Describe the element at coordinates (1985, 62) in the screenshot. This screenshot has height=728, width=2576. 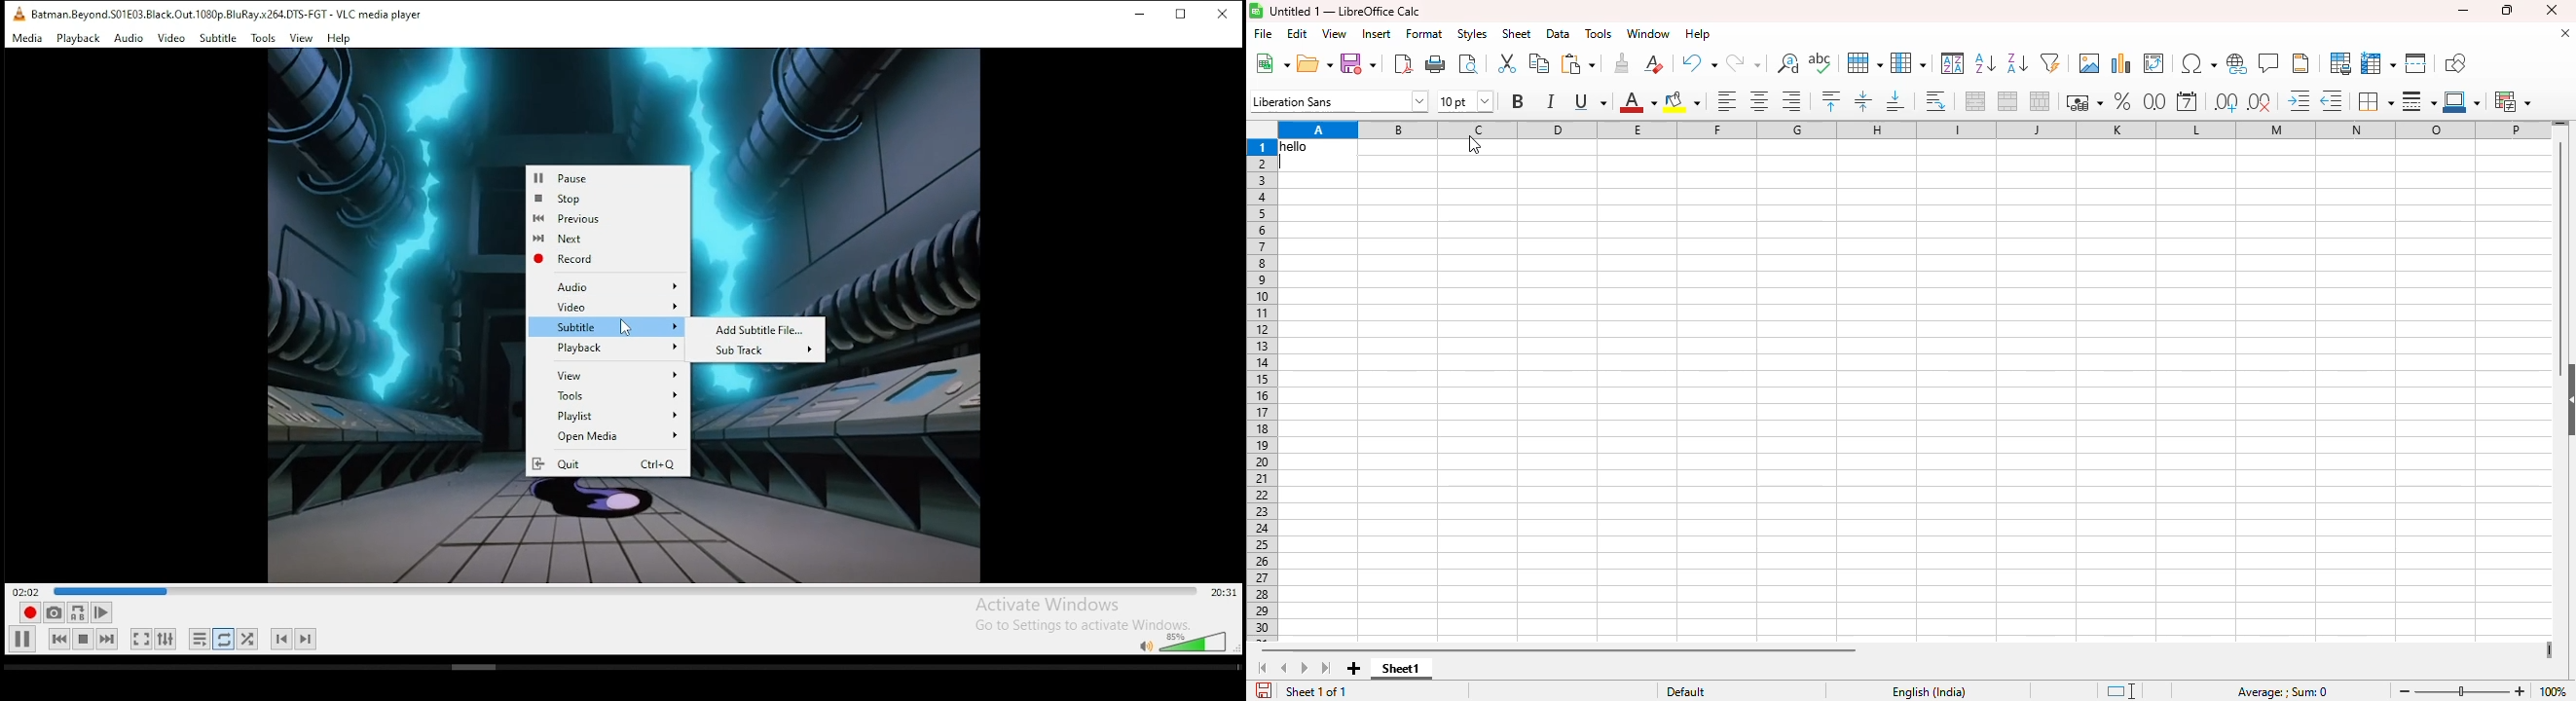
I see `sort ascending` at that location.